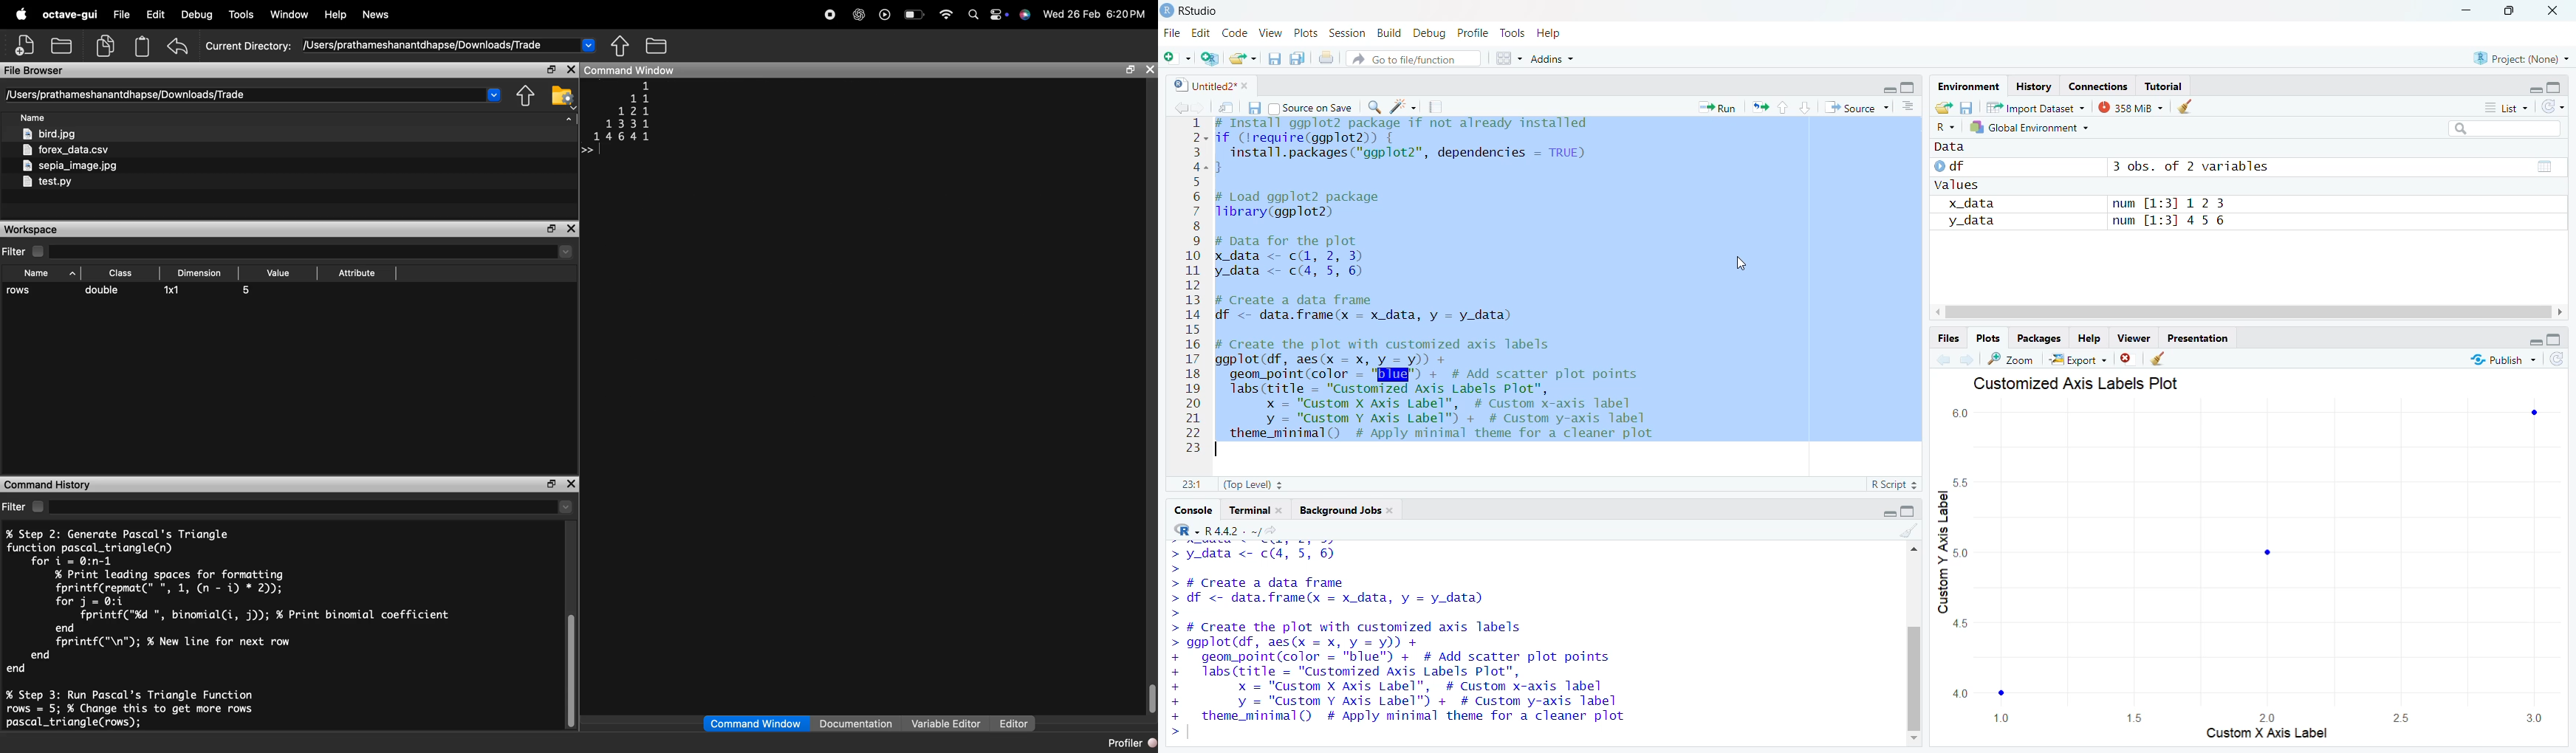  I want to click on Publish, so click(2505, 360).